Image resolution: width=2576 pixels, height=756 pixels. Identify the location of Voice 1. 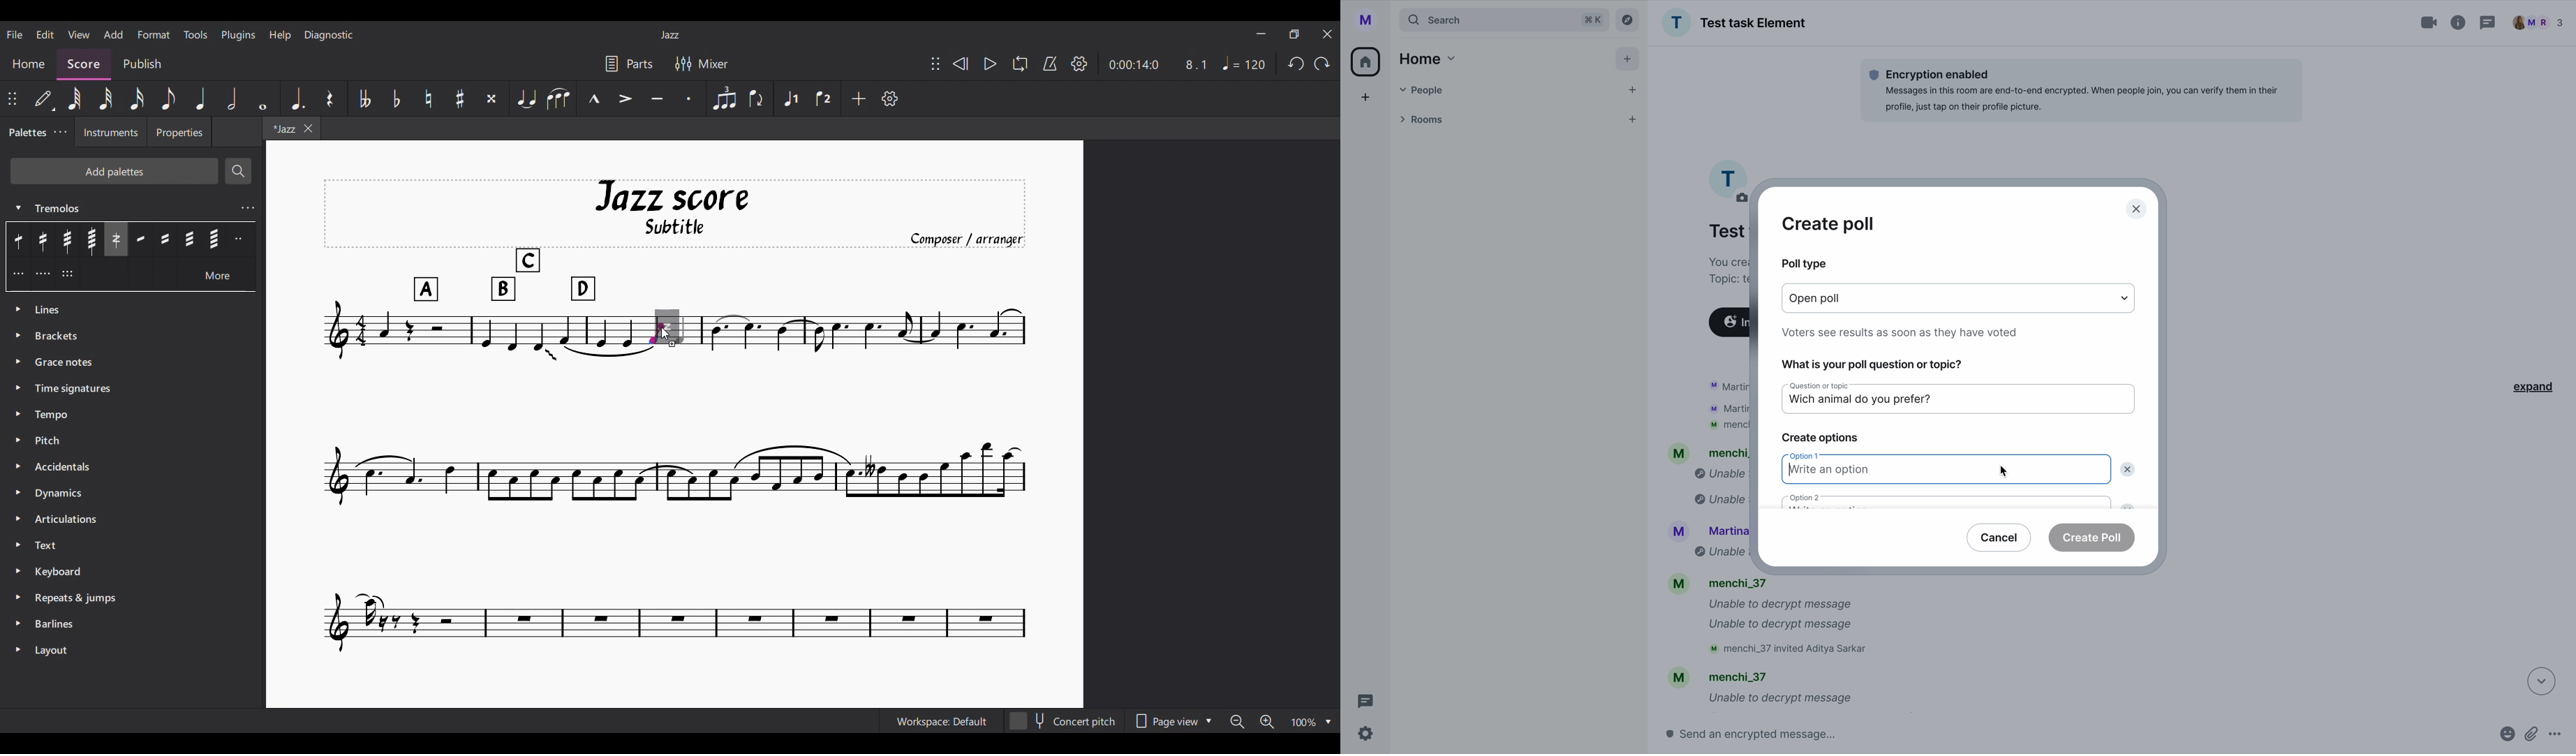
(790, 98).